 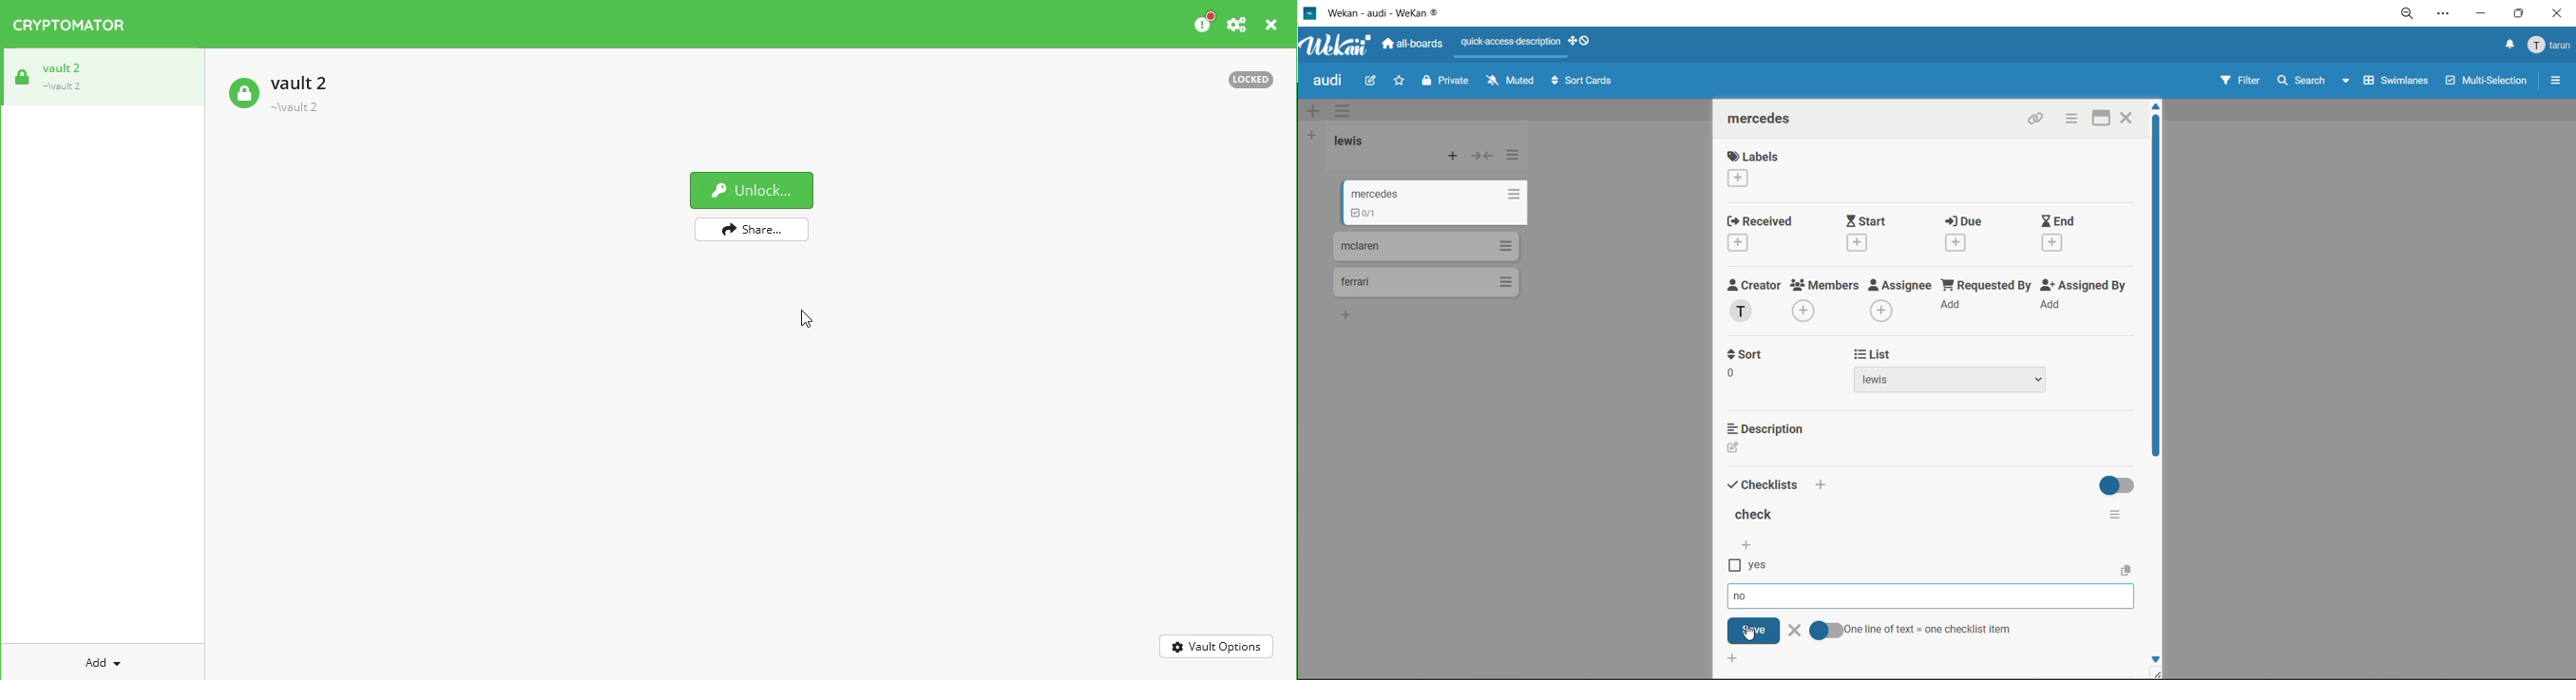 I want to click on due, so click(x=1973, y=236).